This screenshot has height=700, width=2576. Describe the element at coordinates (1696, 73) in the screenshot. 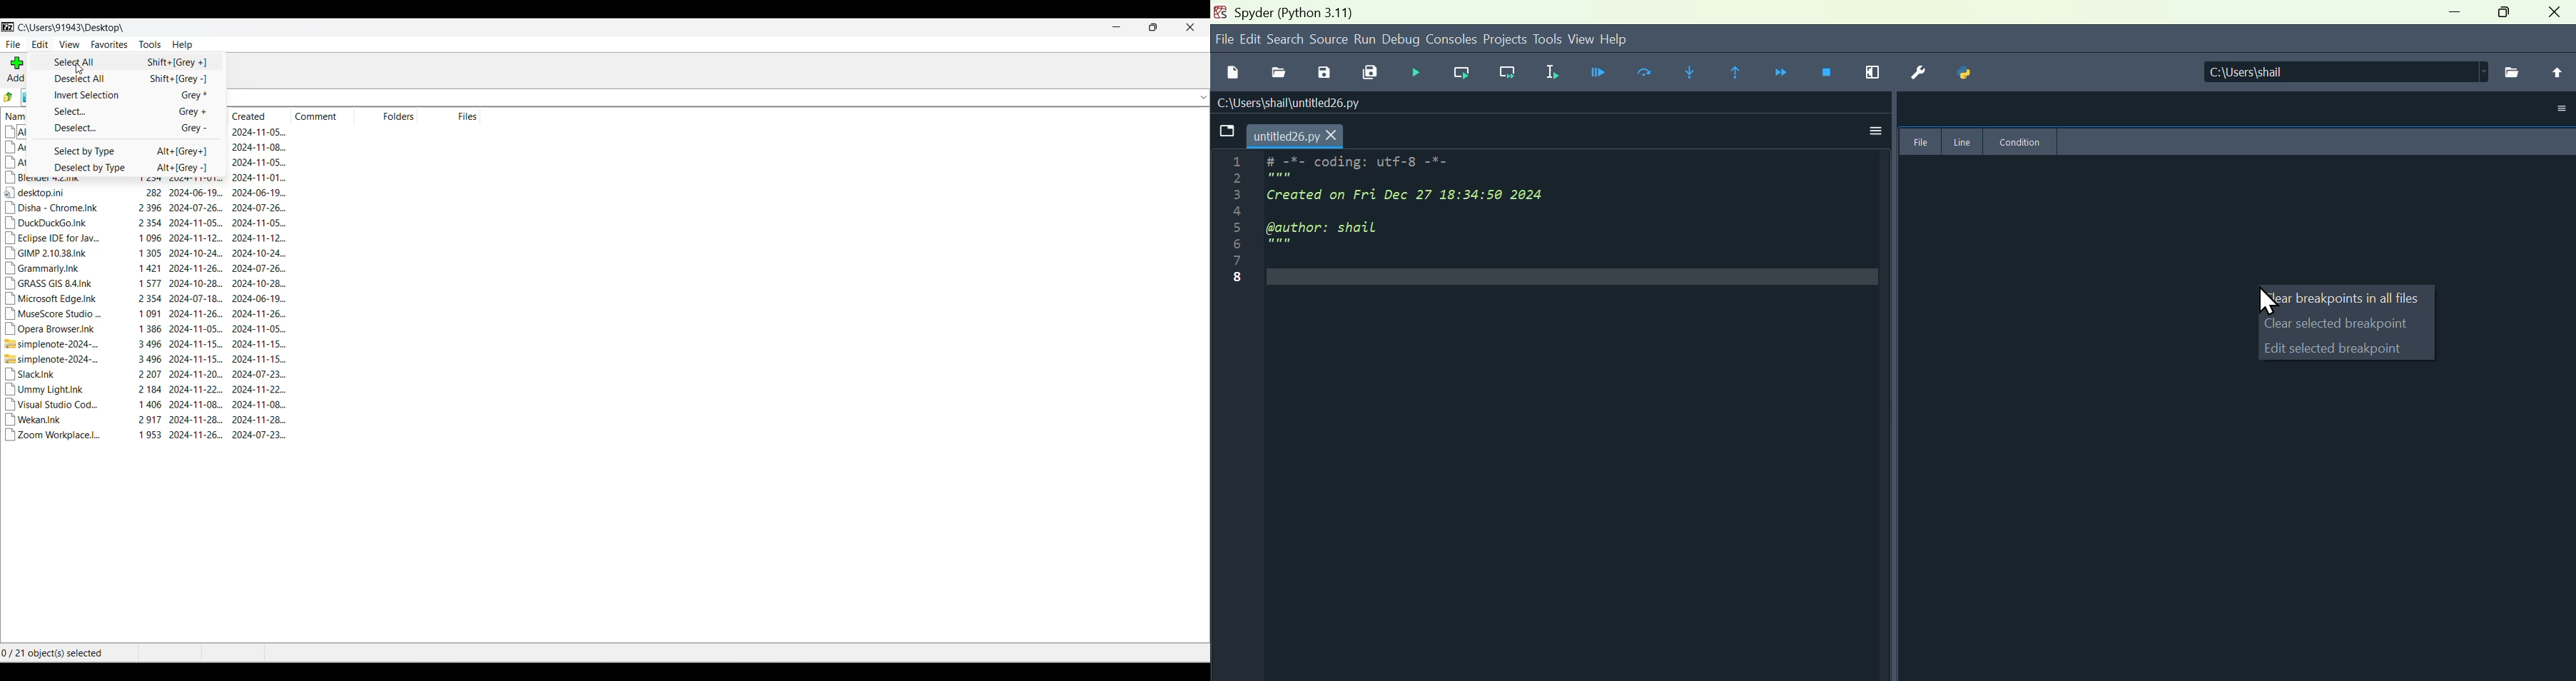

I see `Step into function` at that location.